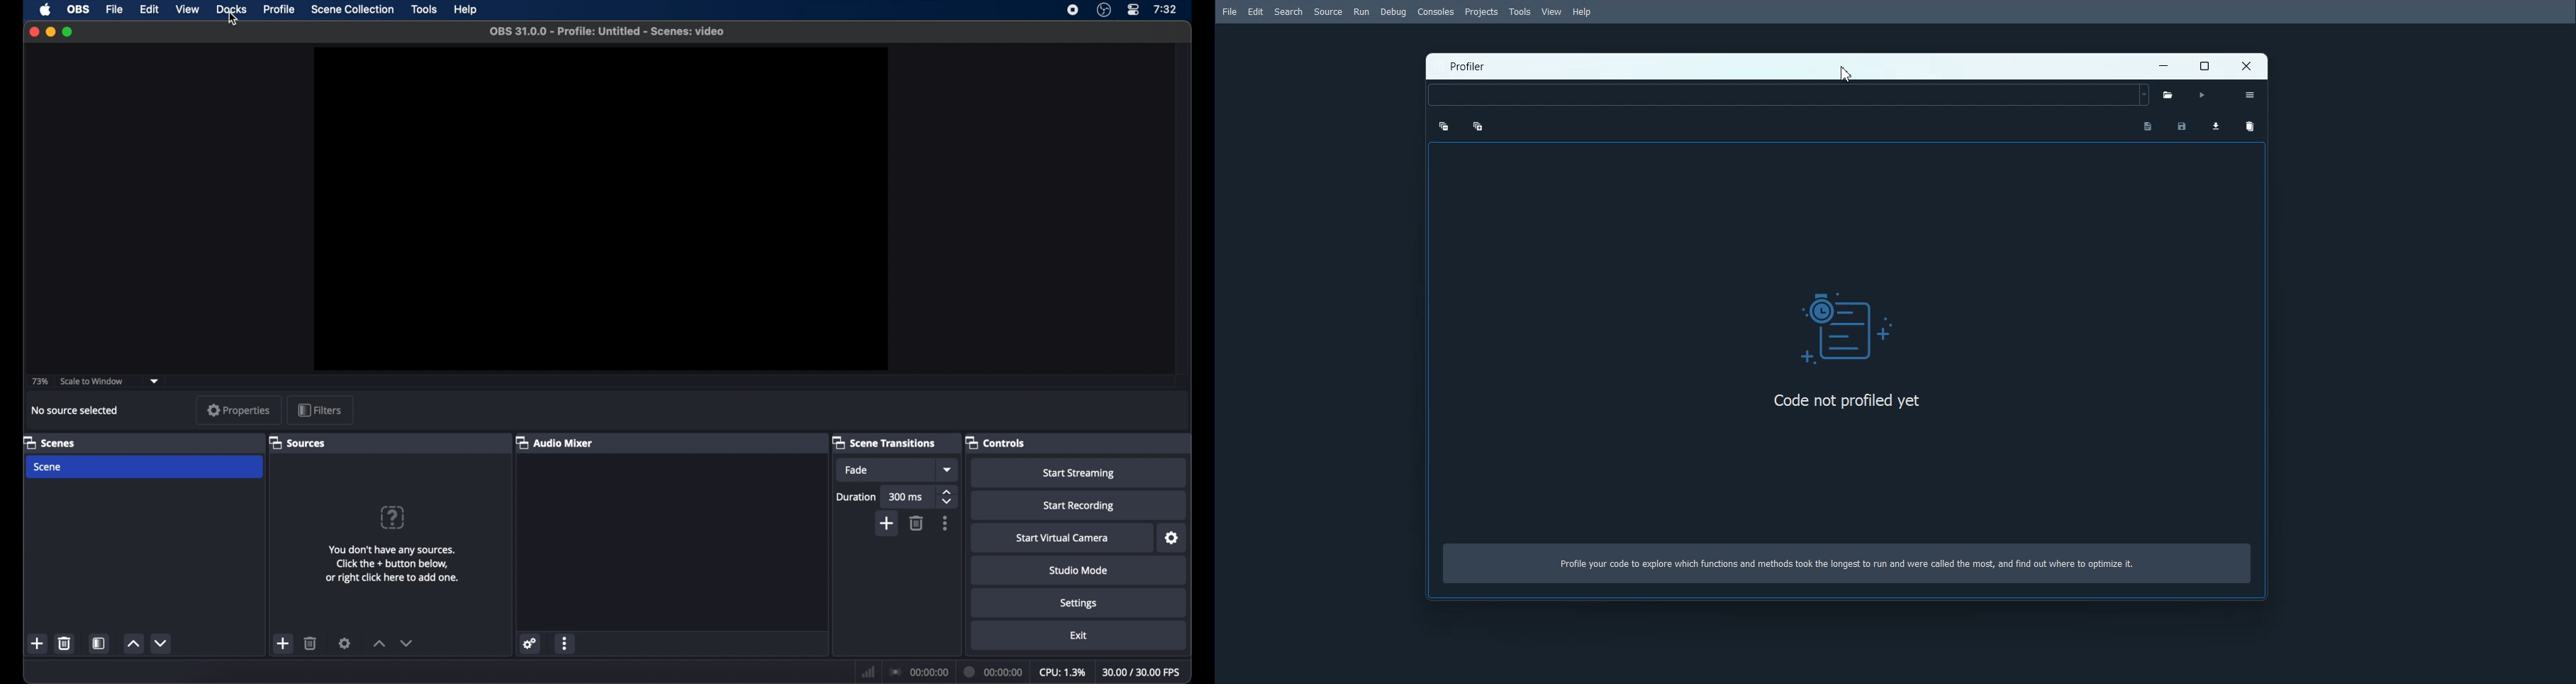 The image size is (2576, 700). I want to click on Scene transition dropdown , so click(949, 469).